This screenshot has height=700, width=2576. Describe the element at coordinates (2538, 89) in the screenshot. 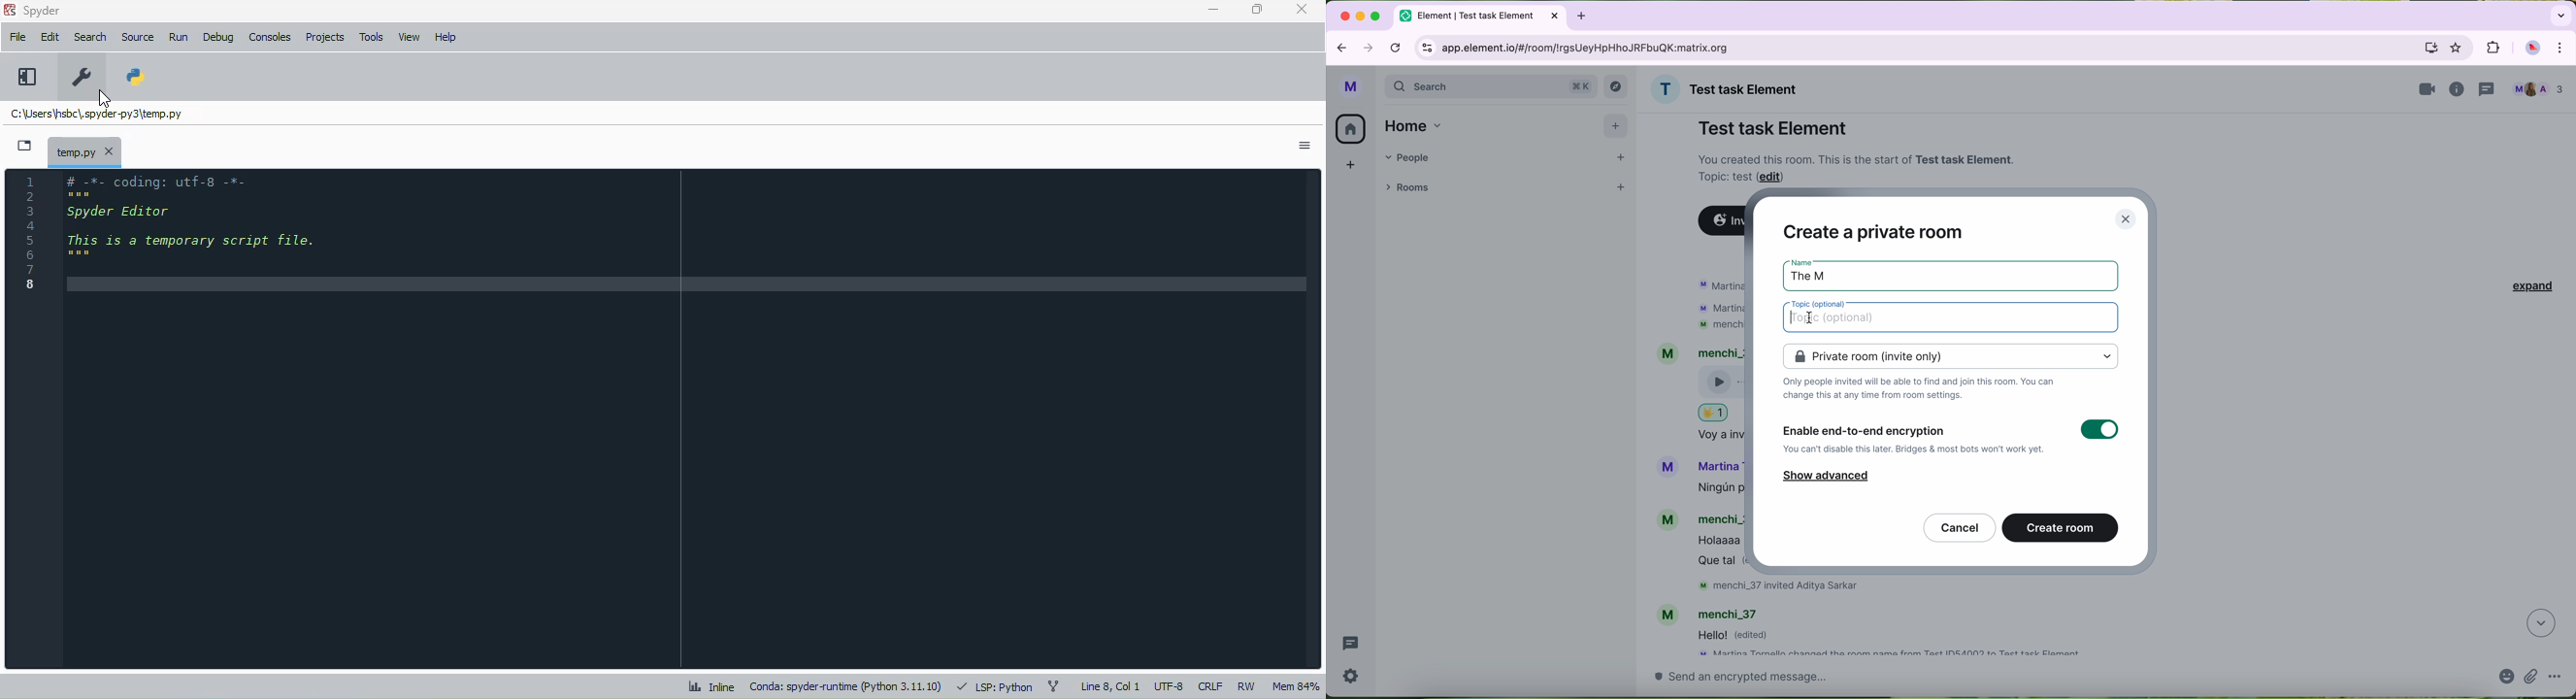

I see `people` at that location.